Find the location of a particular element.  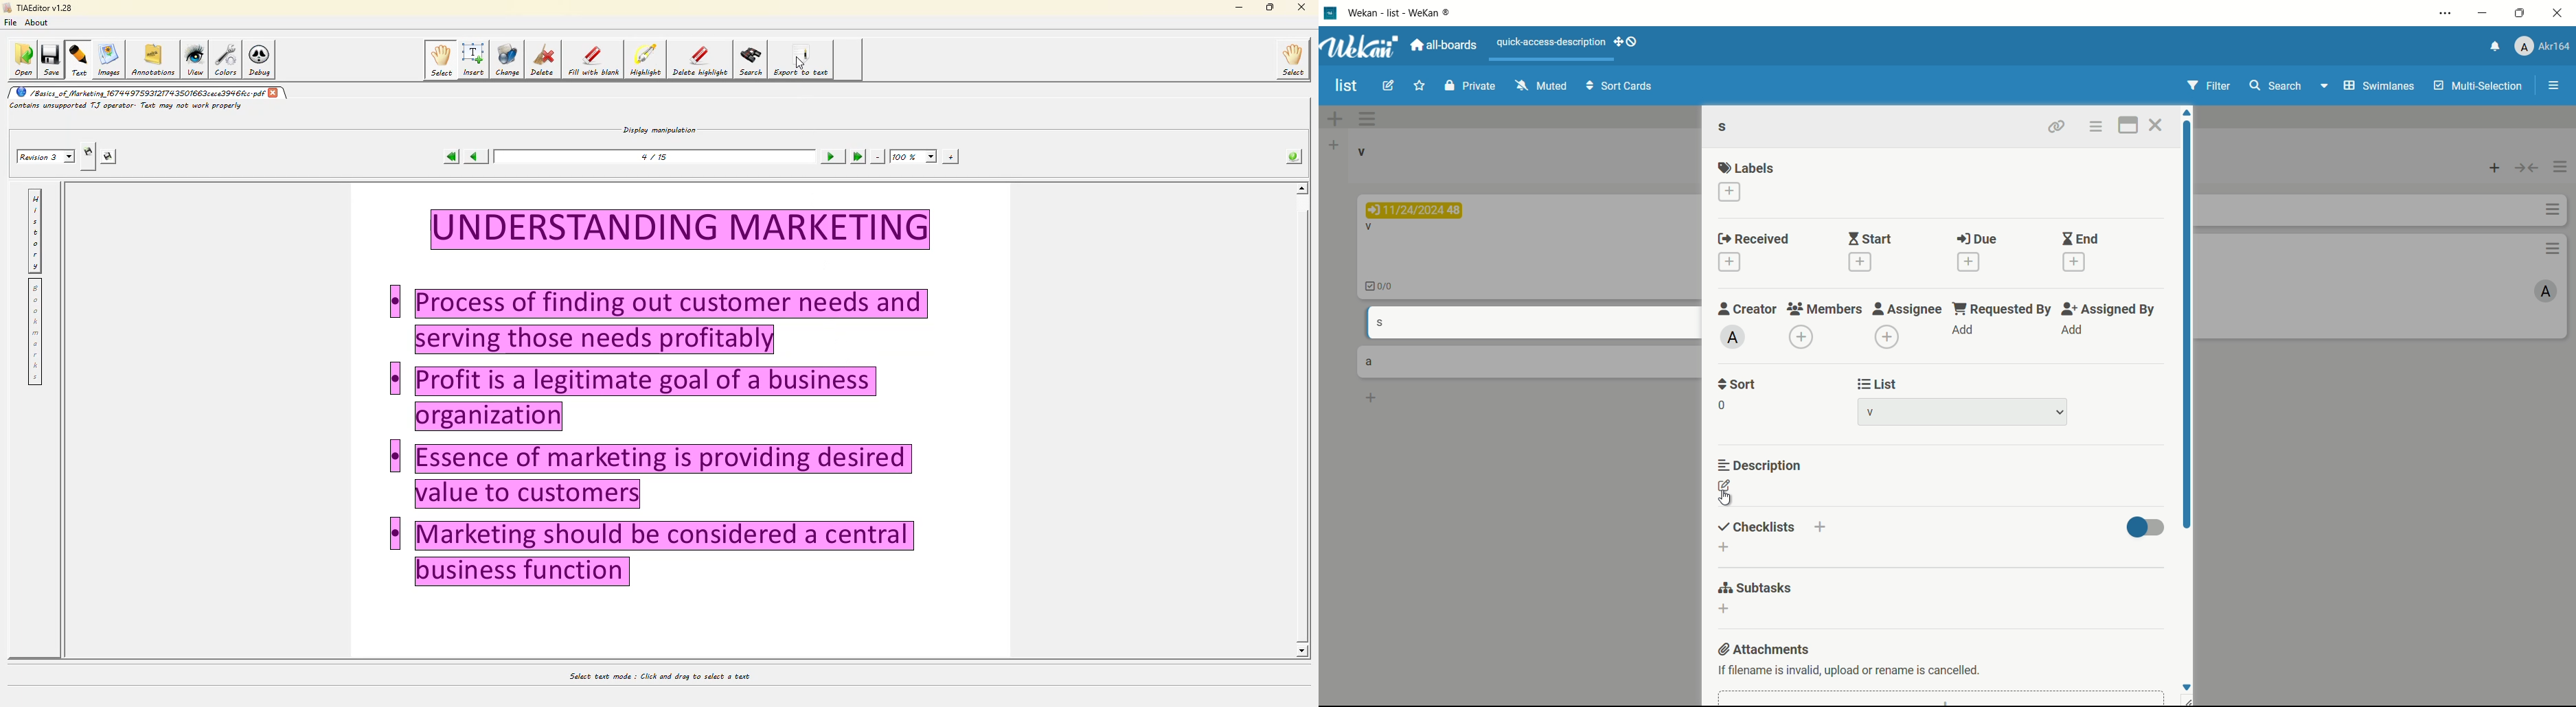

received is located at coordinates (1754, 238).